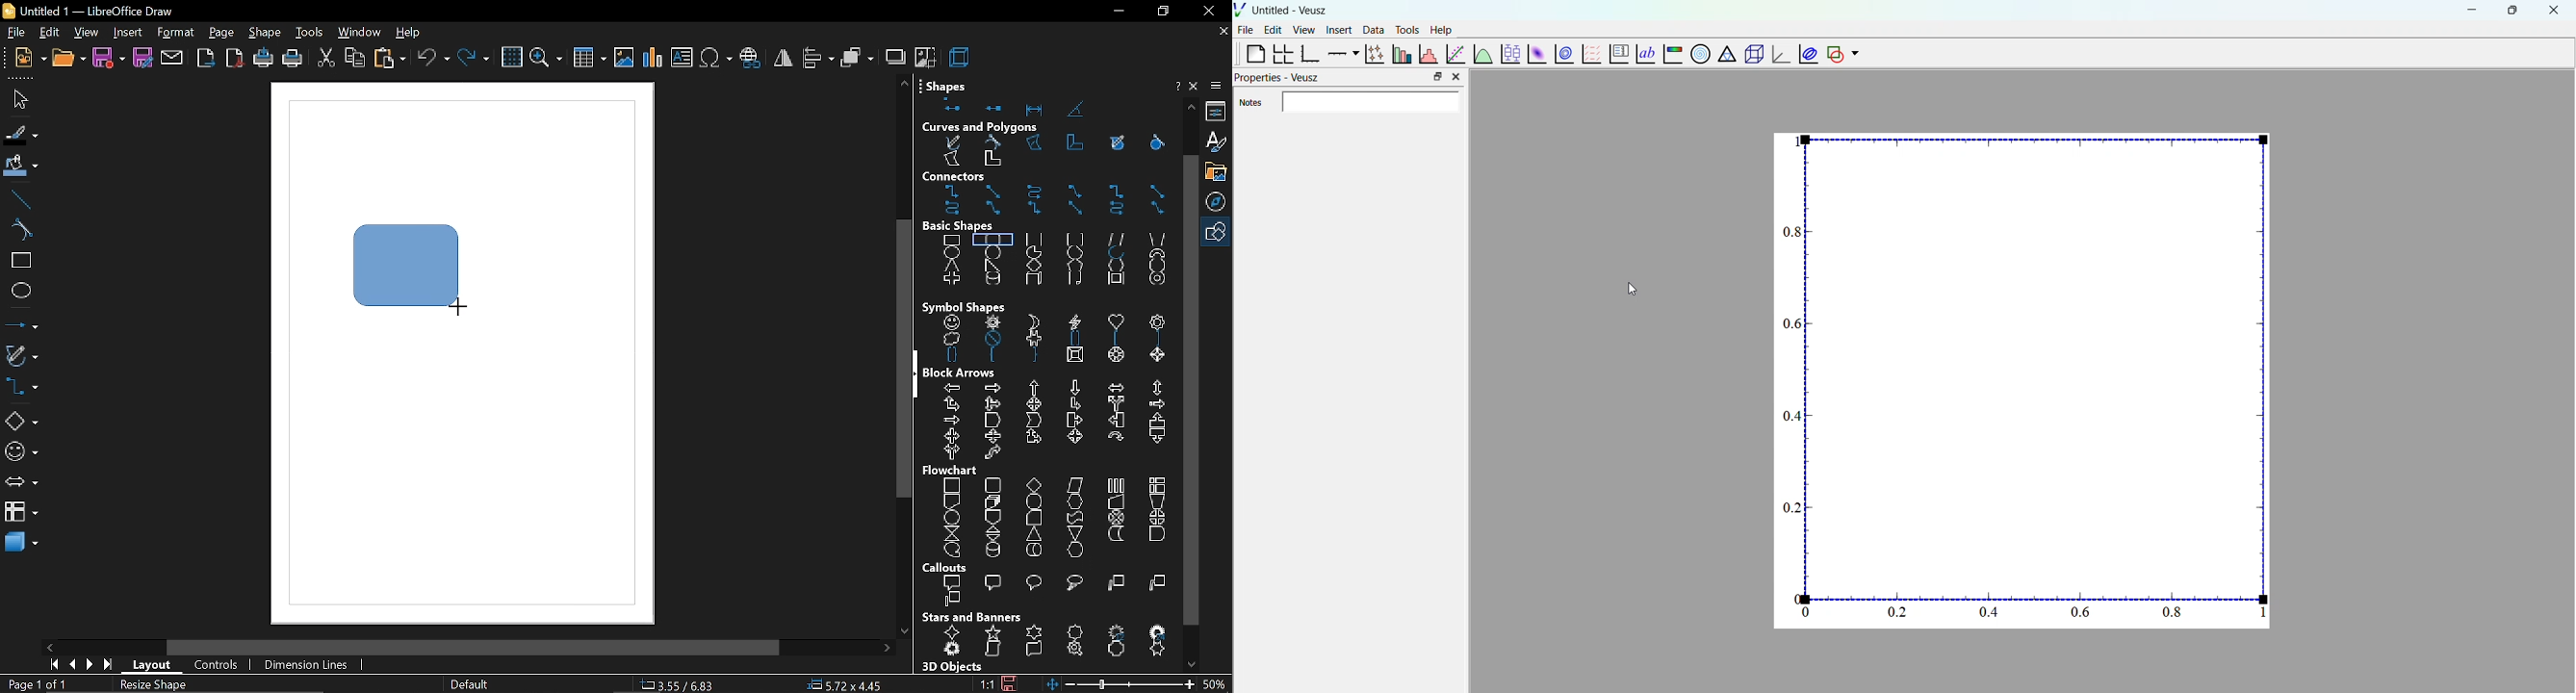 The image size is (2576, 700). I want to click on page style, so click(468, 685).